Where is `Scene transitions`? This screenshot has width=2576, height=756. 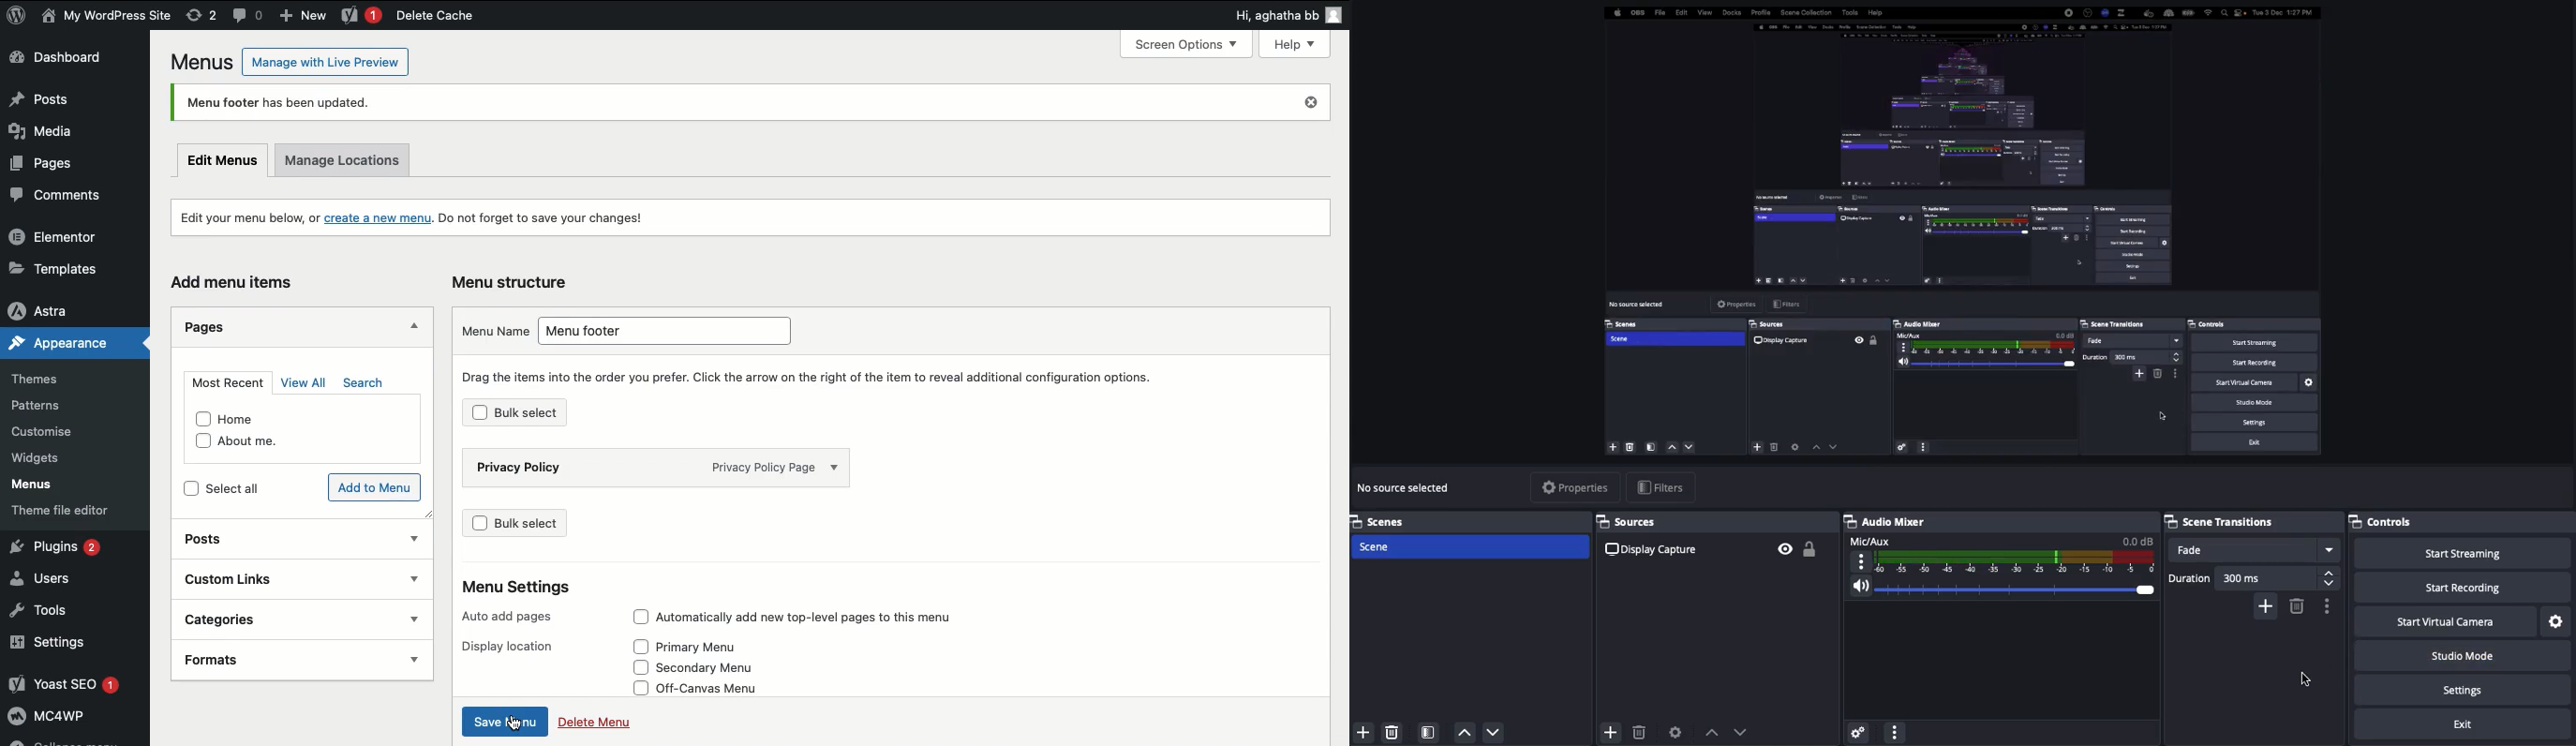
Scene transitions is located at coordinates (2251, 522).